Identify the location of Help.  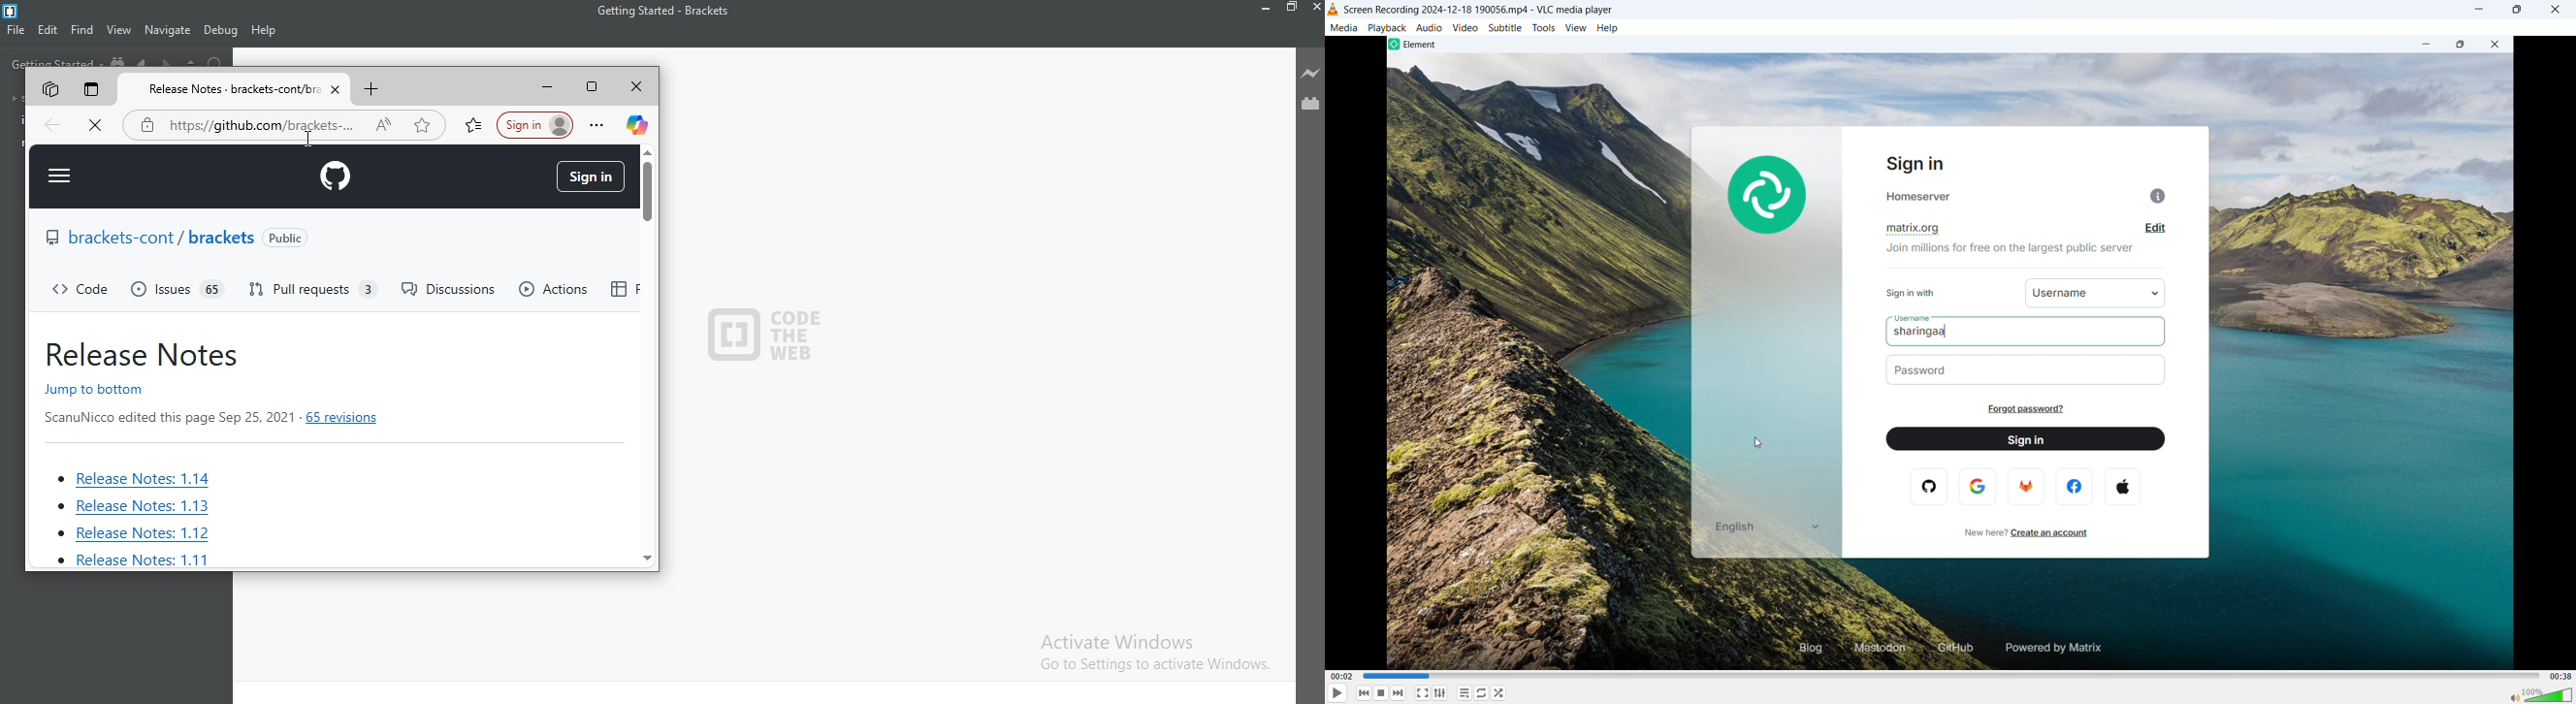
(265, 31).